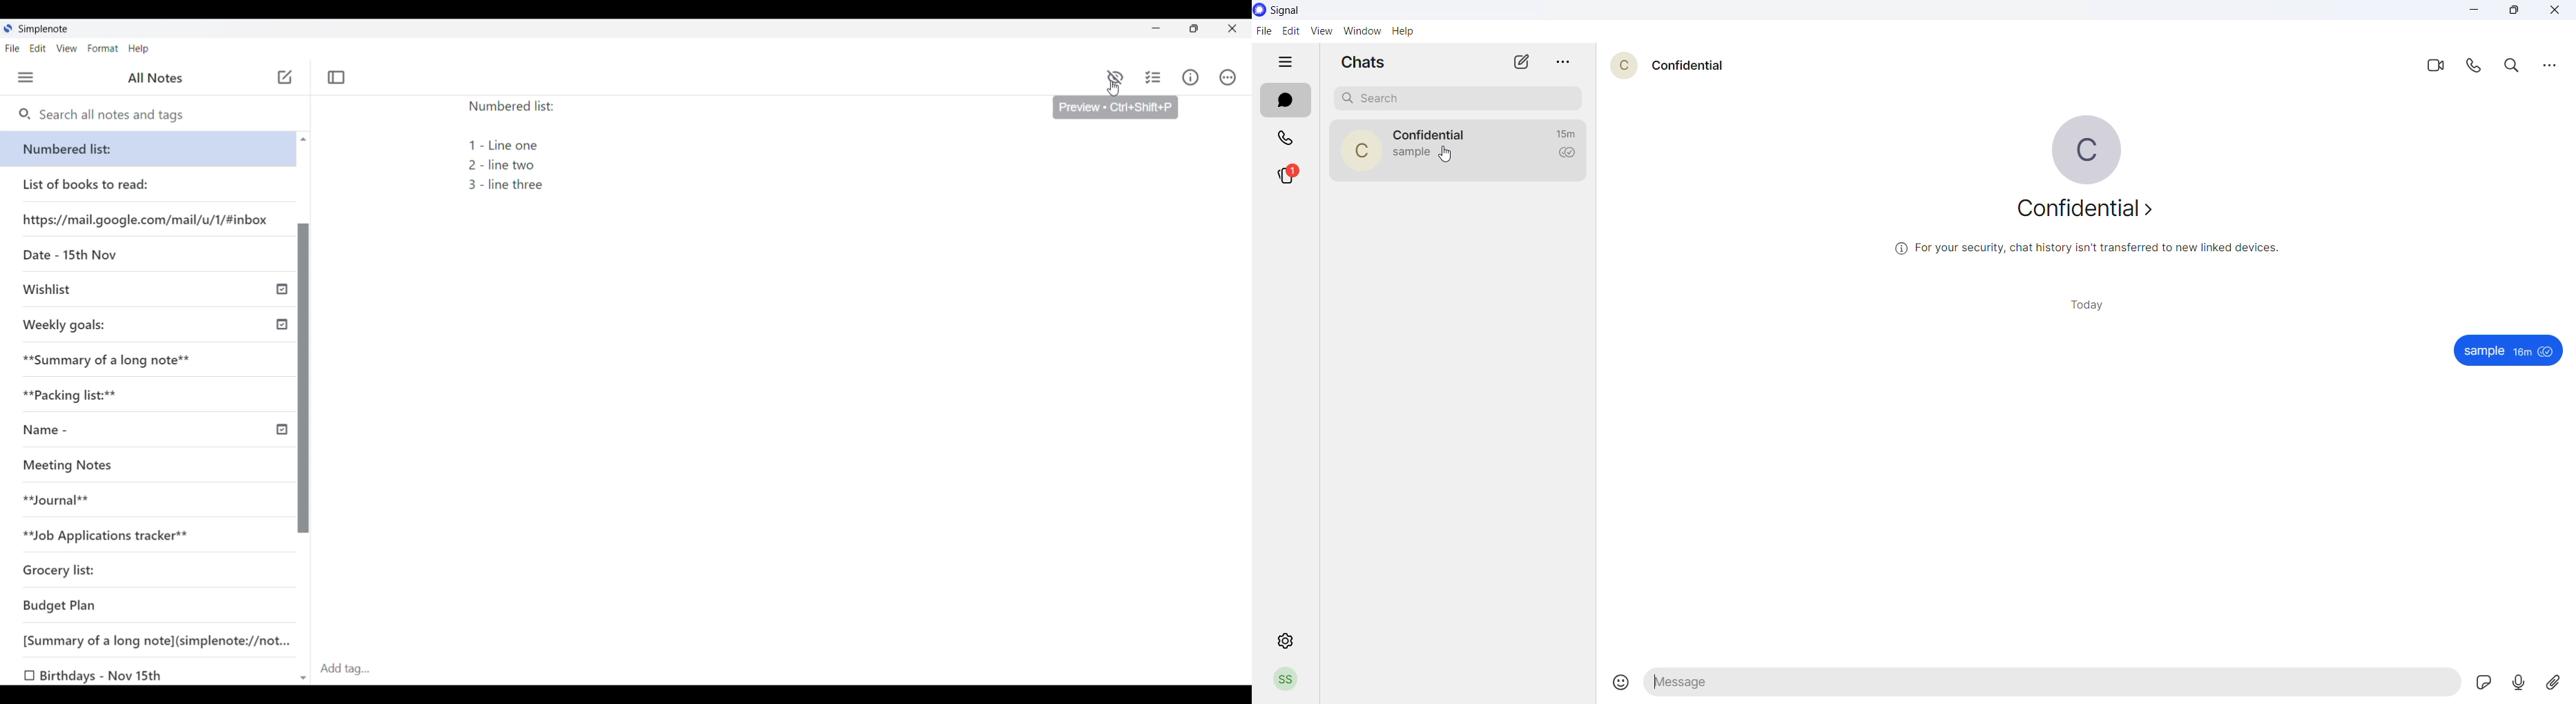 Image resolution: width=2576 pixels, height=728 pixels. Describe the element at coordinates (1114, 89) in the screenshot. I see `Cursor clicking on Markdown preview` at that location.